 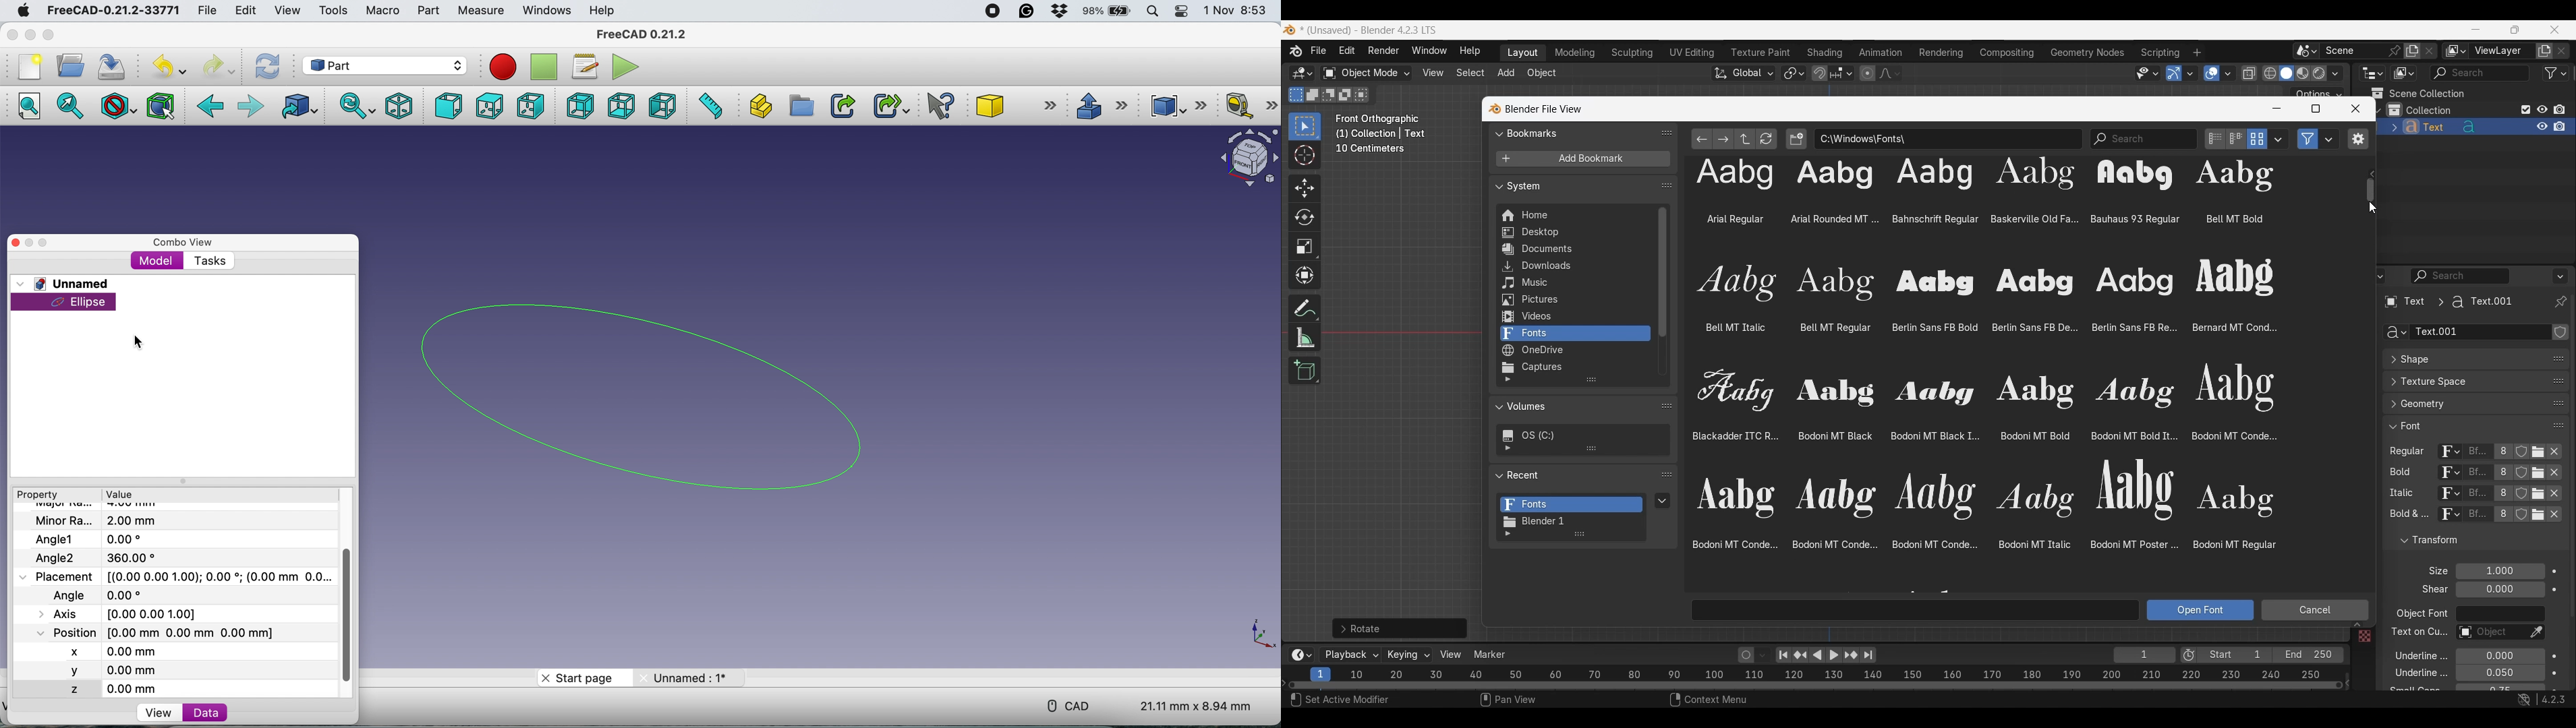 I want to click on Toggle region, so click(x=2357, y=139).